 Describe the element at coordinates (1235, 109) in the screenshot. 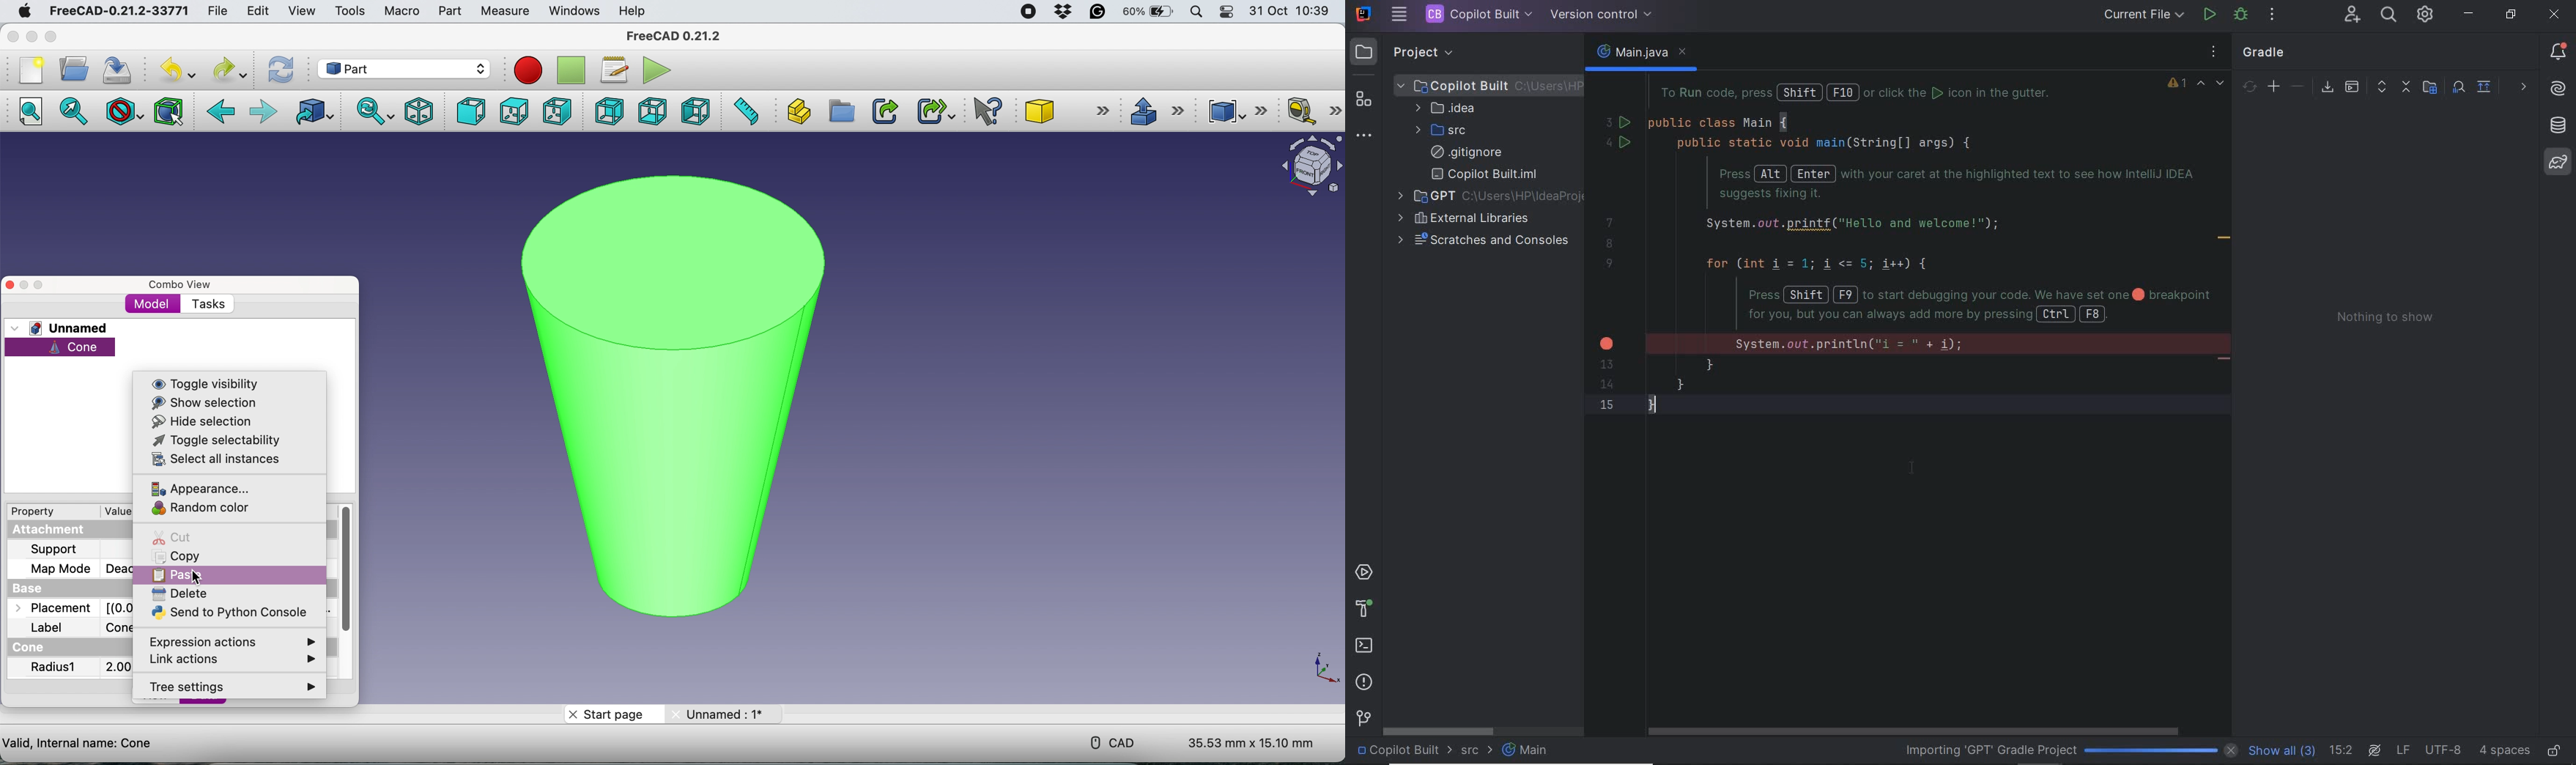

I see `compound tools` at that location.